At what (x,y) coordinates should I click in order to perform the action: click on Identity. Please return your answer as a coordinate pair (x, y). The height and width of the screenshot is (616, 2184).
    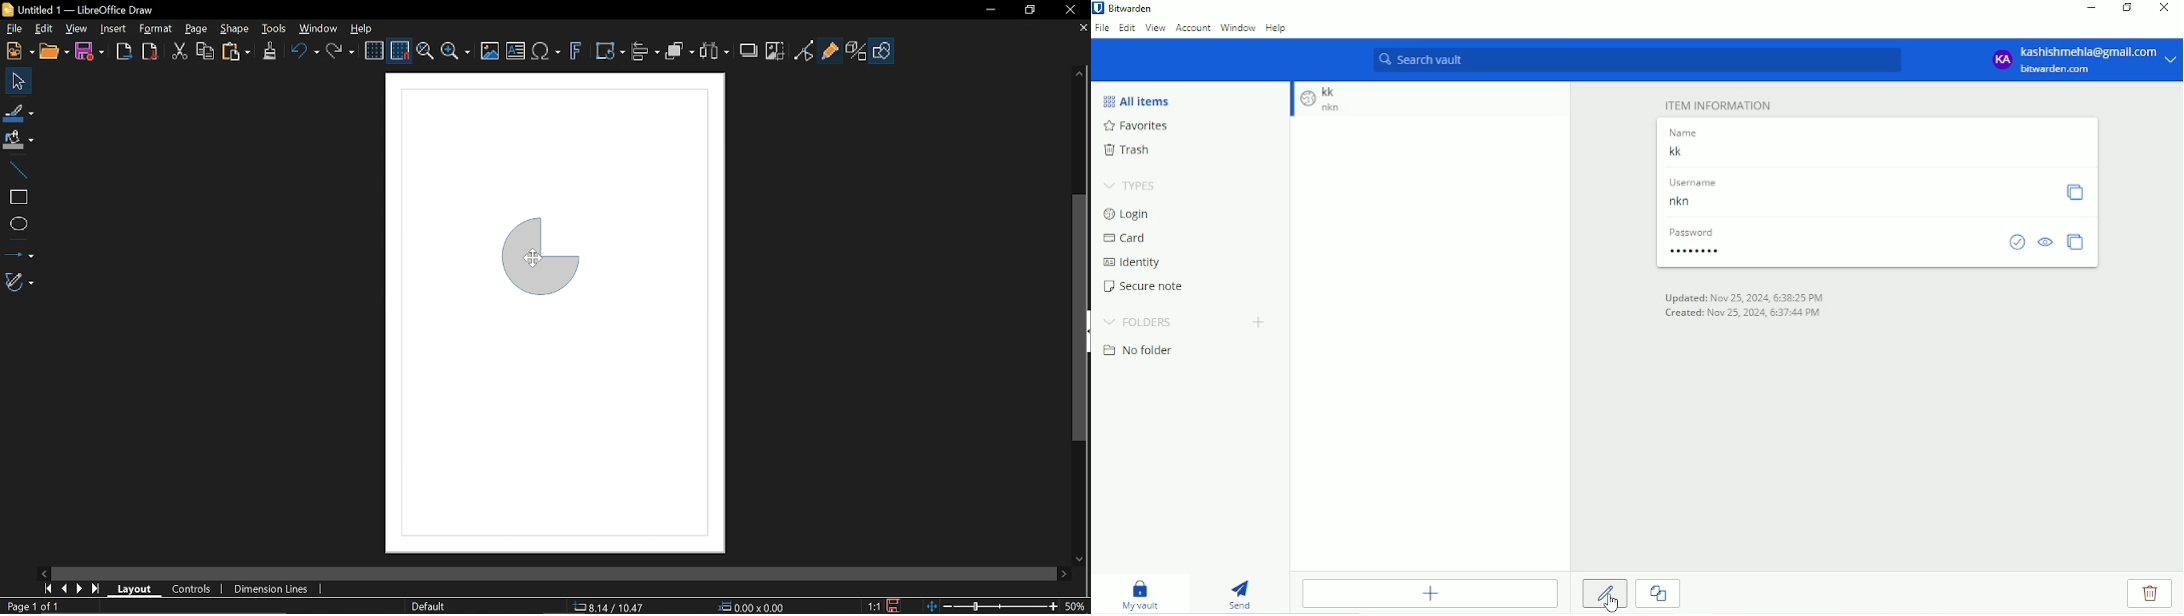
    Looking at the image, I should click on (1131, 262).